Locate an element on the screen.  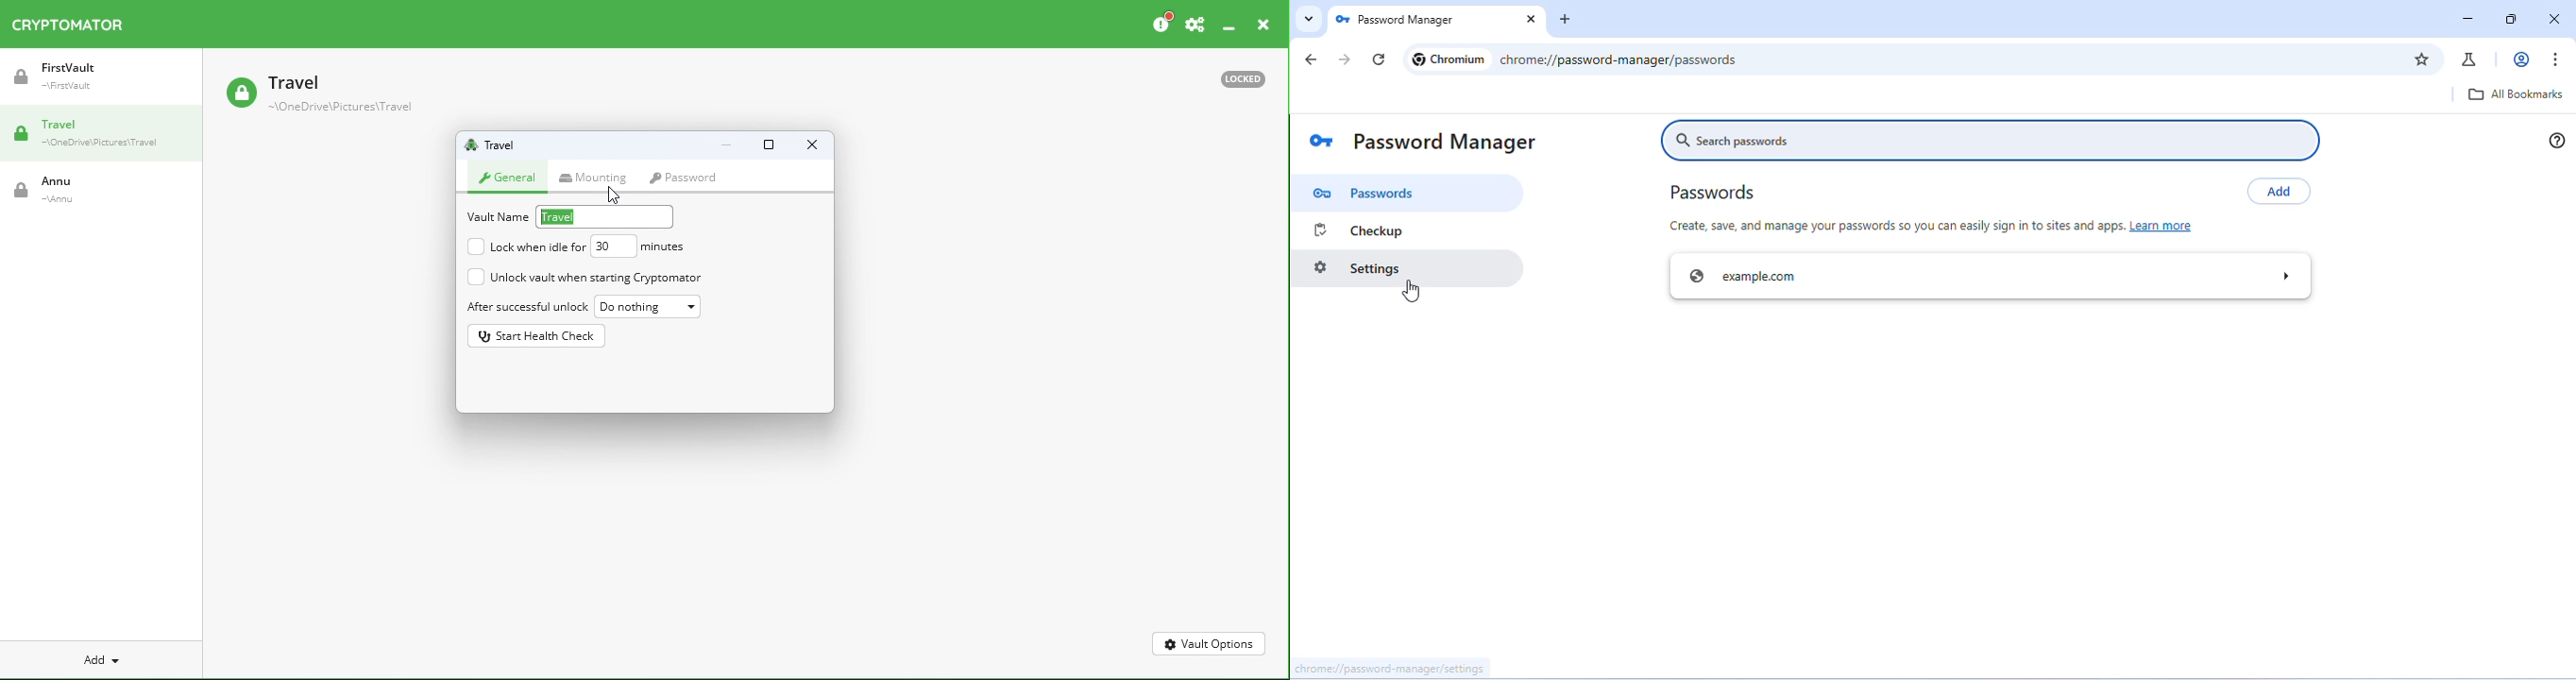
Close is located at coordinates (1258, 24).